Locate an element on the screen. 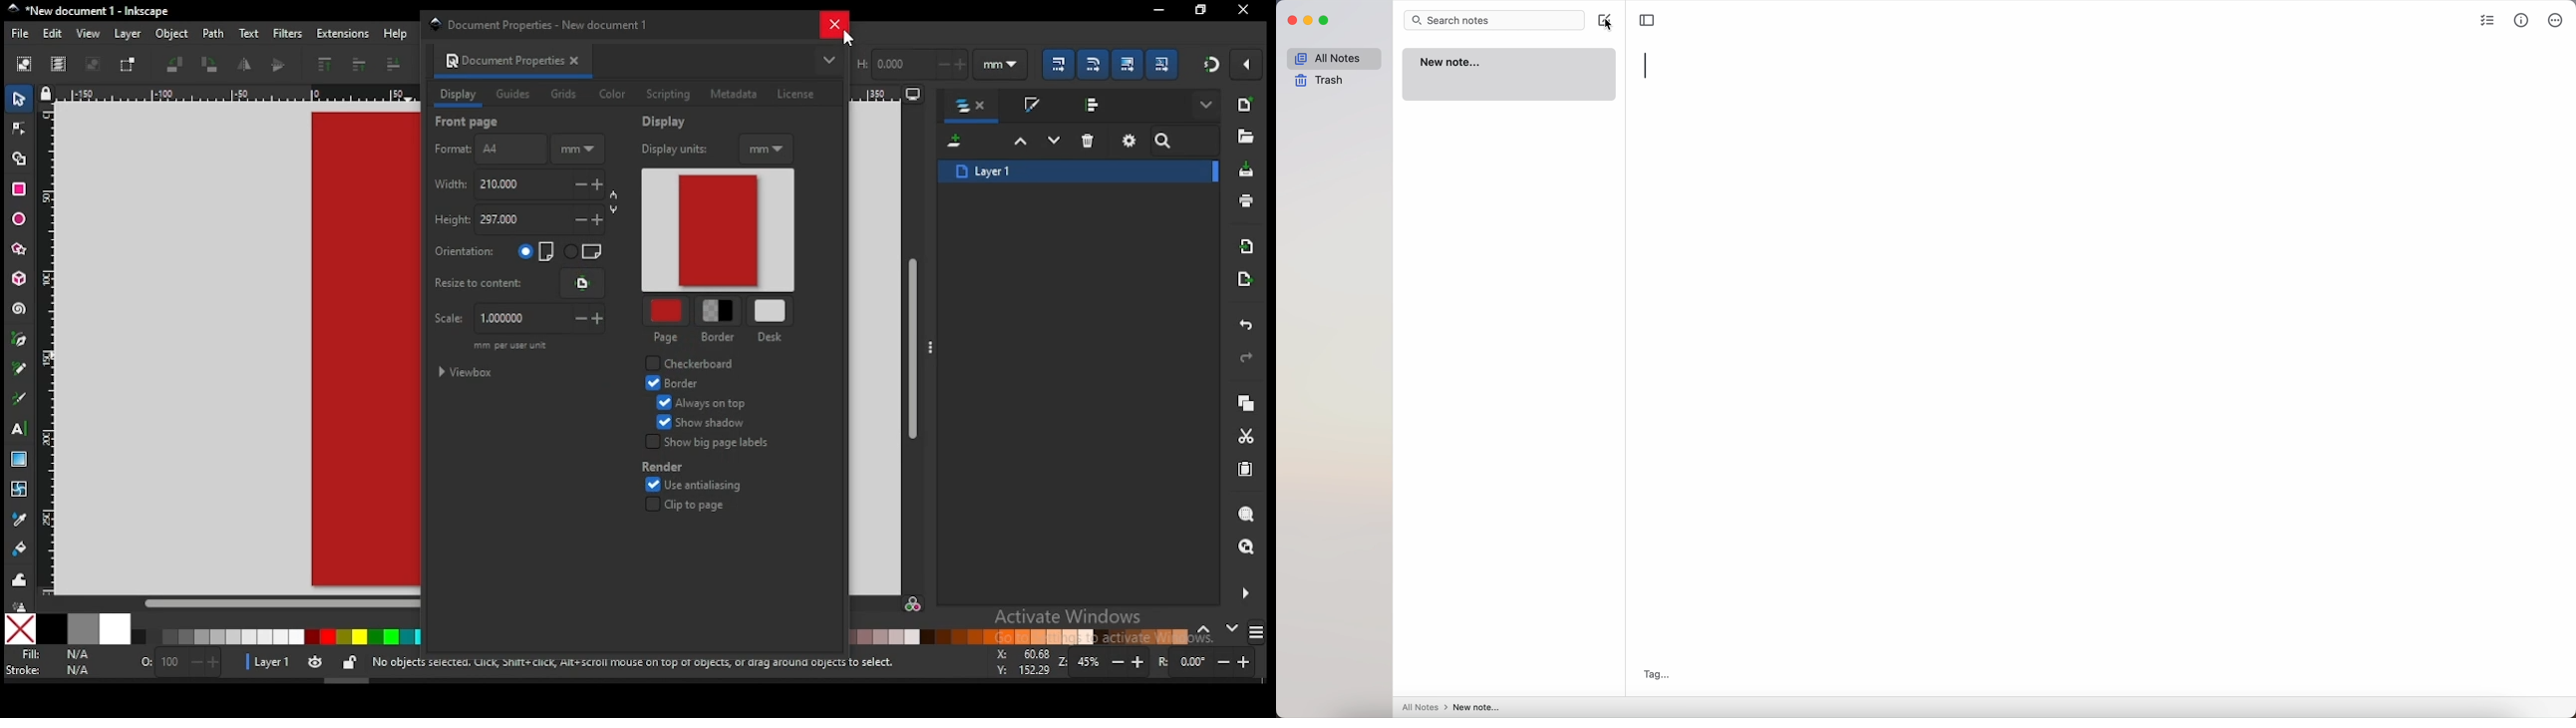 This screenshot has height=728, width=2576. layers and objects dialogue settings is located at coordinates (1129, 141).